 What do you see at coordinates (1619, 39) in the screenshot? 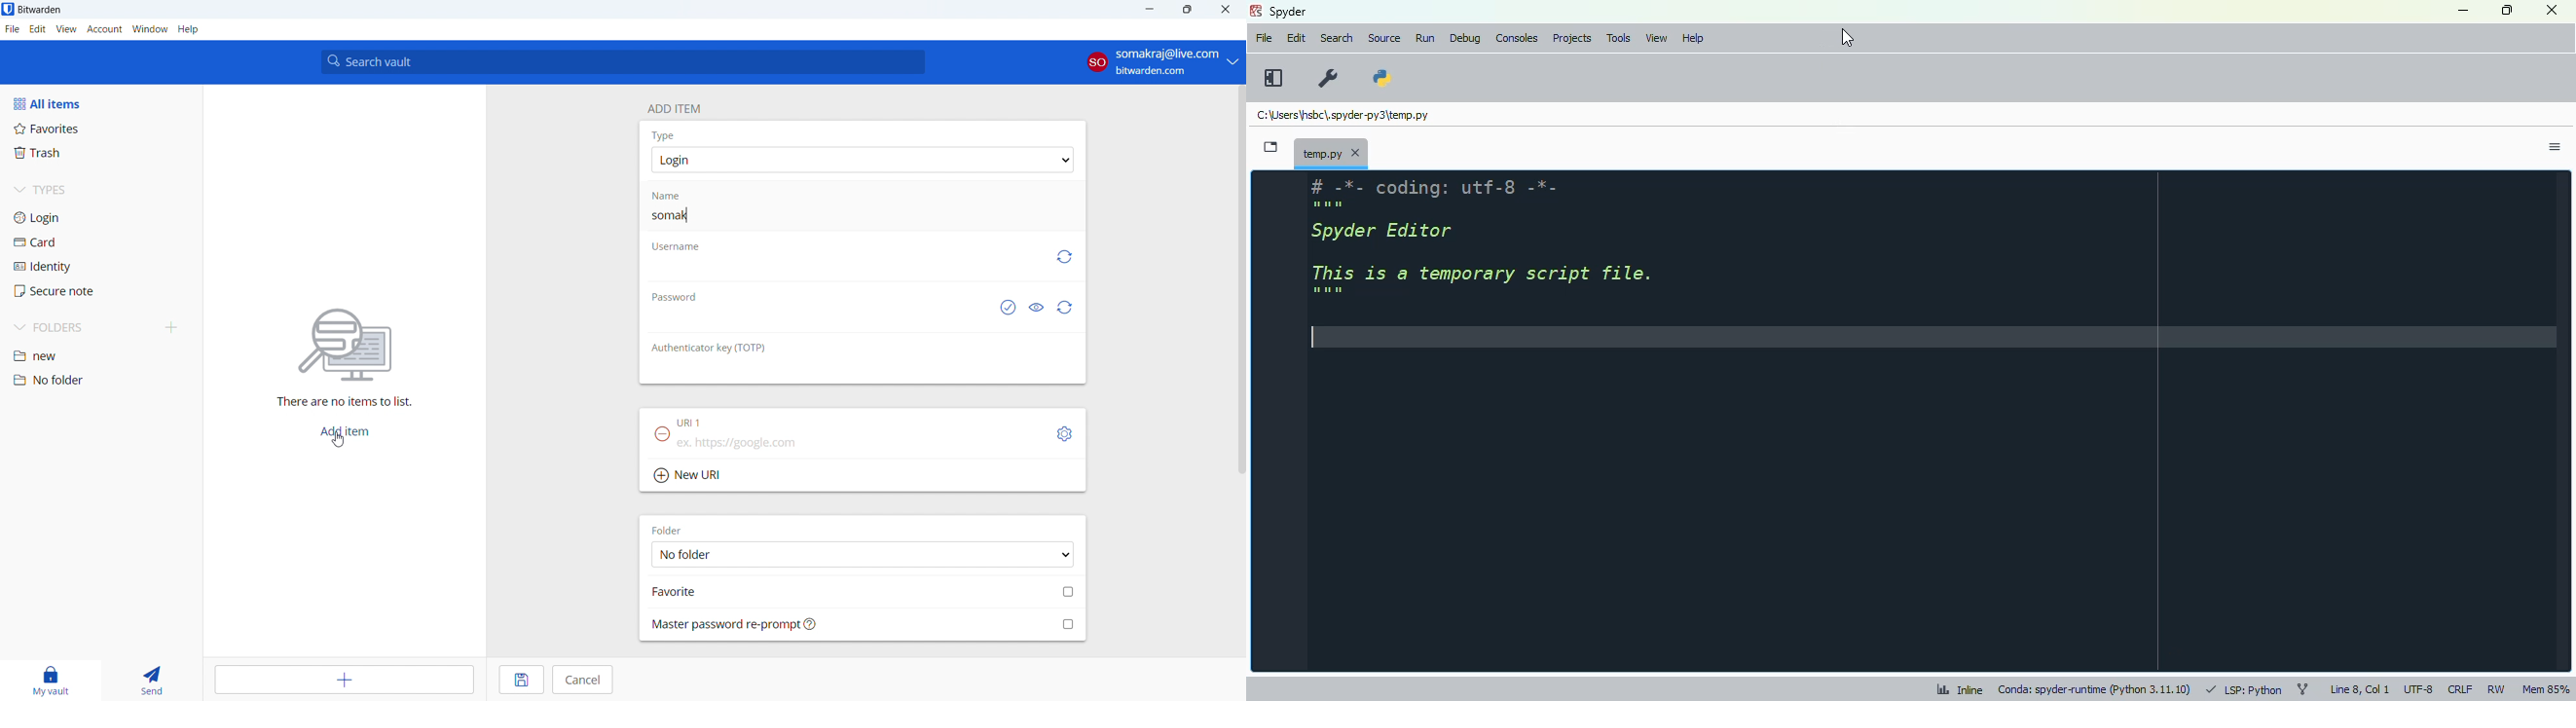
I see `tools` at bounding box center [1619, 39].